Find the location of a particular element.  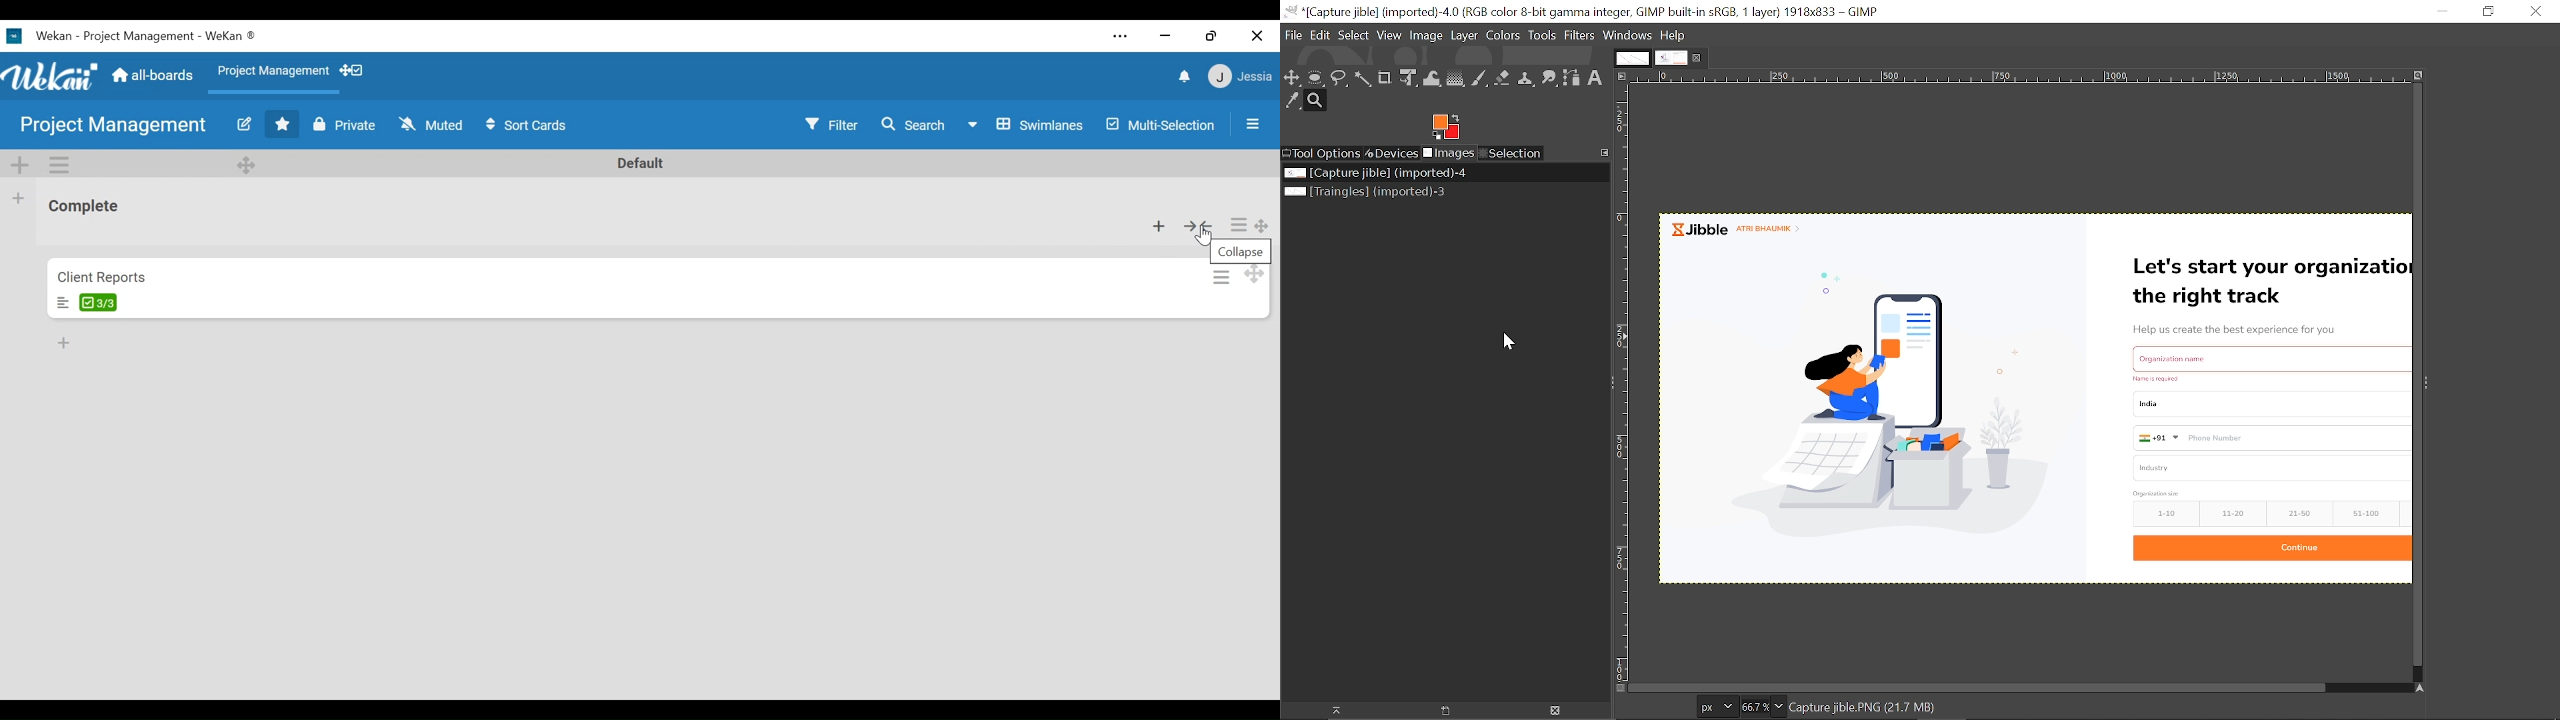

Checklist is located at coordinates (103, 302).